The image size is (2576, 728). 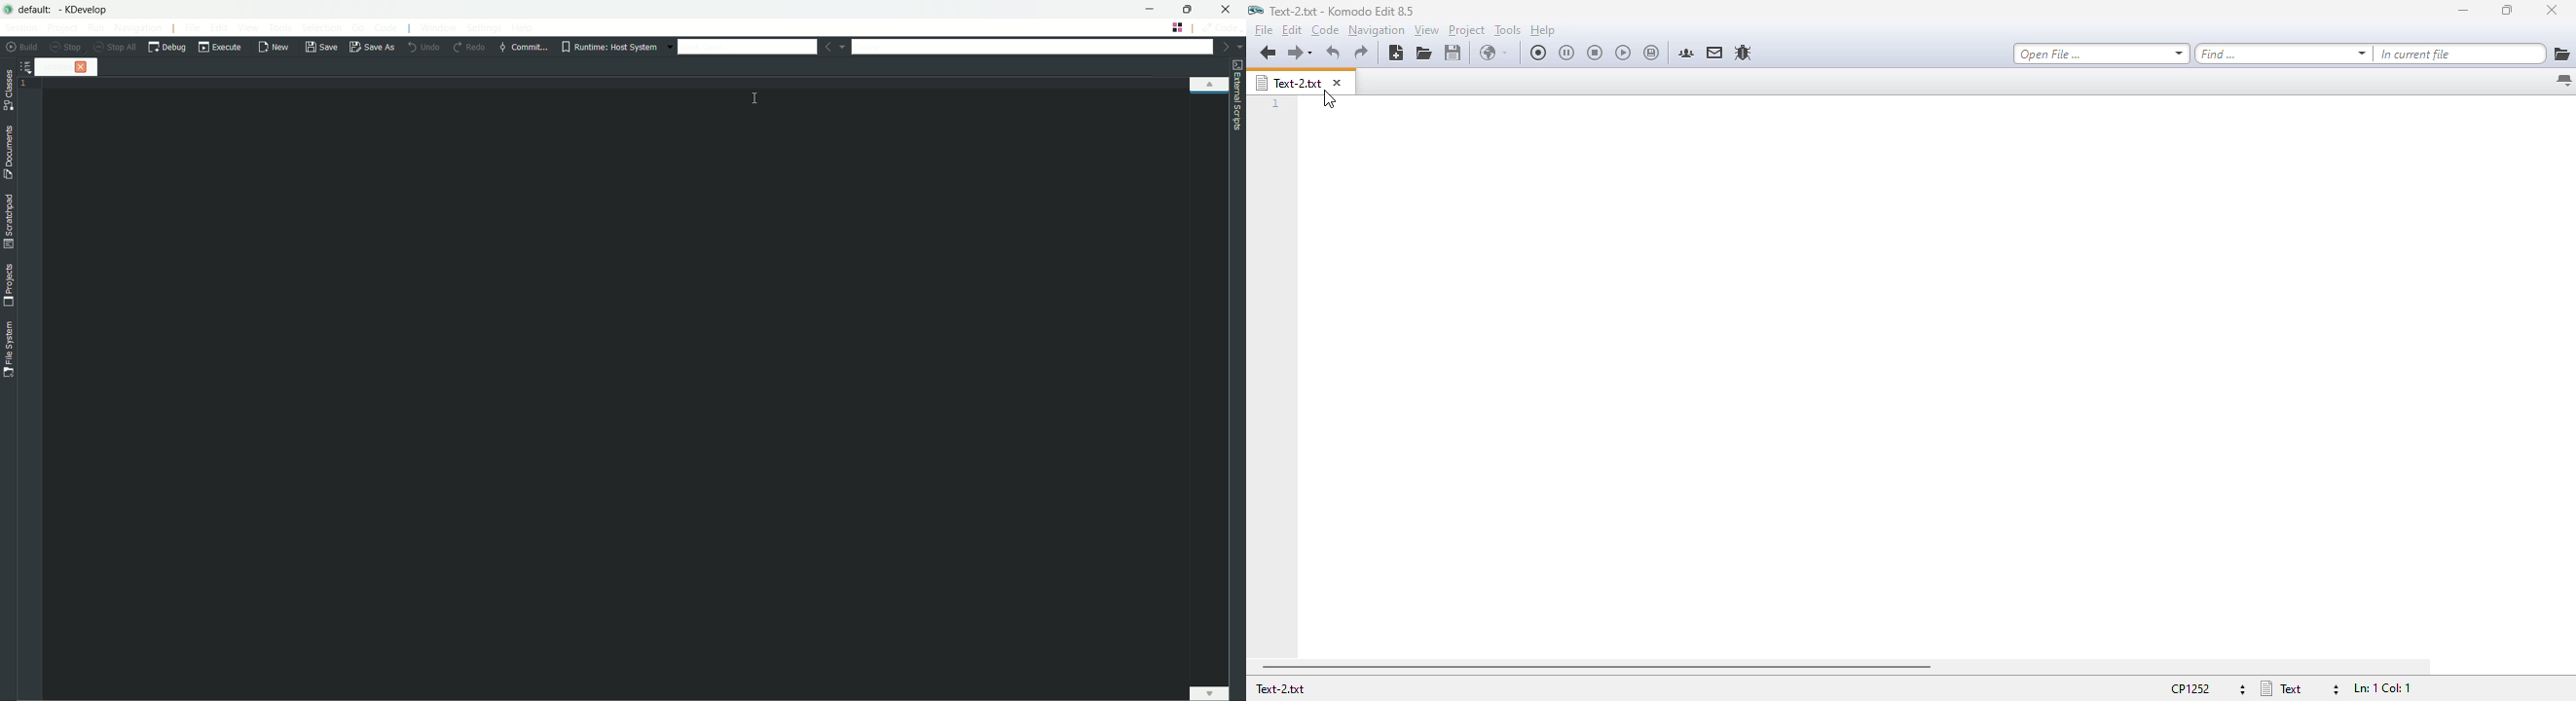 What do you see at coordinates (1311, 54) in the screenshot?
I see `recent locations` at bounding box center [1311, 54].